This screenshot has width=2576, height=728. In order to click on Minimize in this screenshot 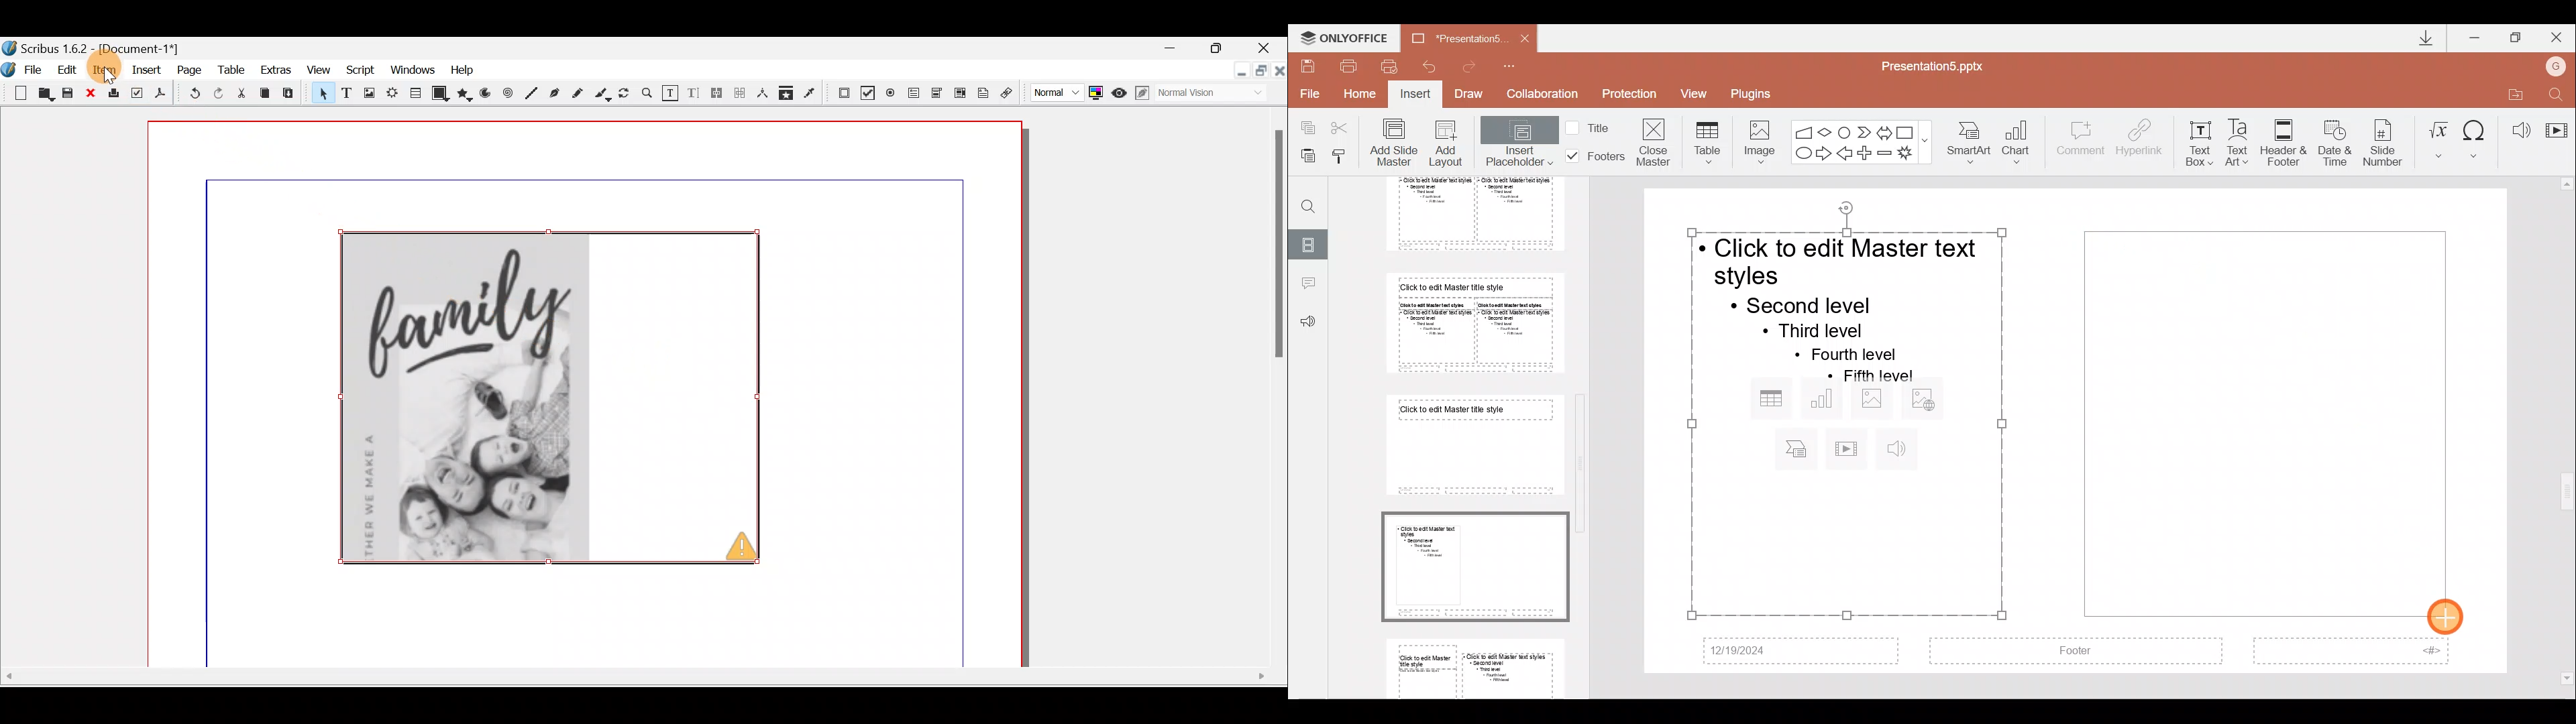, I will do `click(2475, 35)`.